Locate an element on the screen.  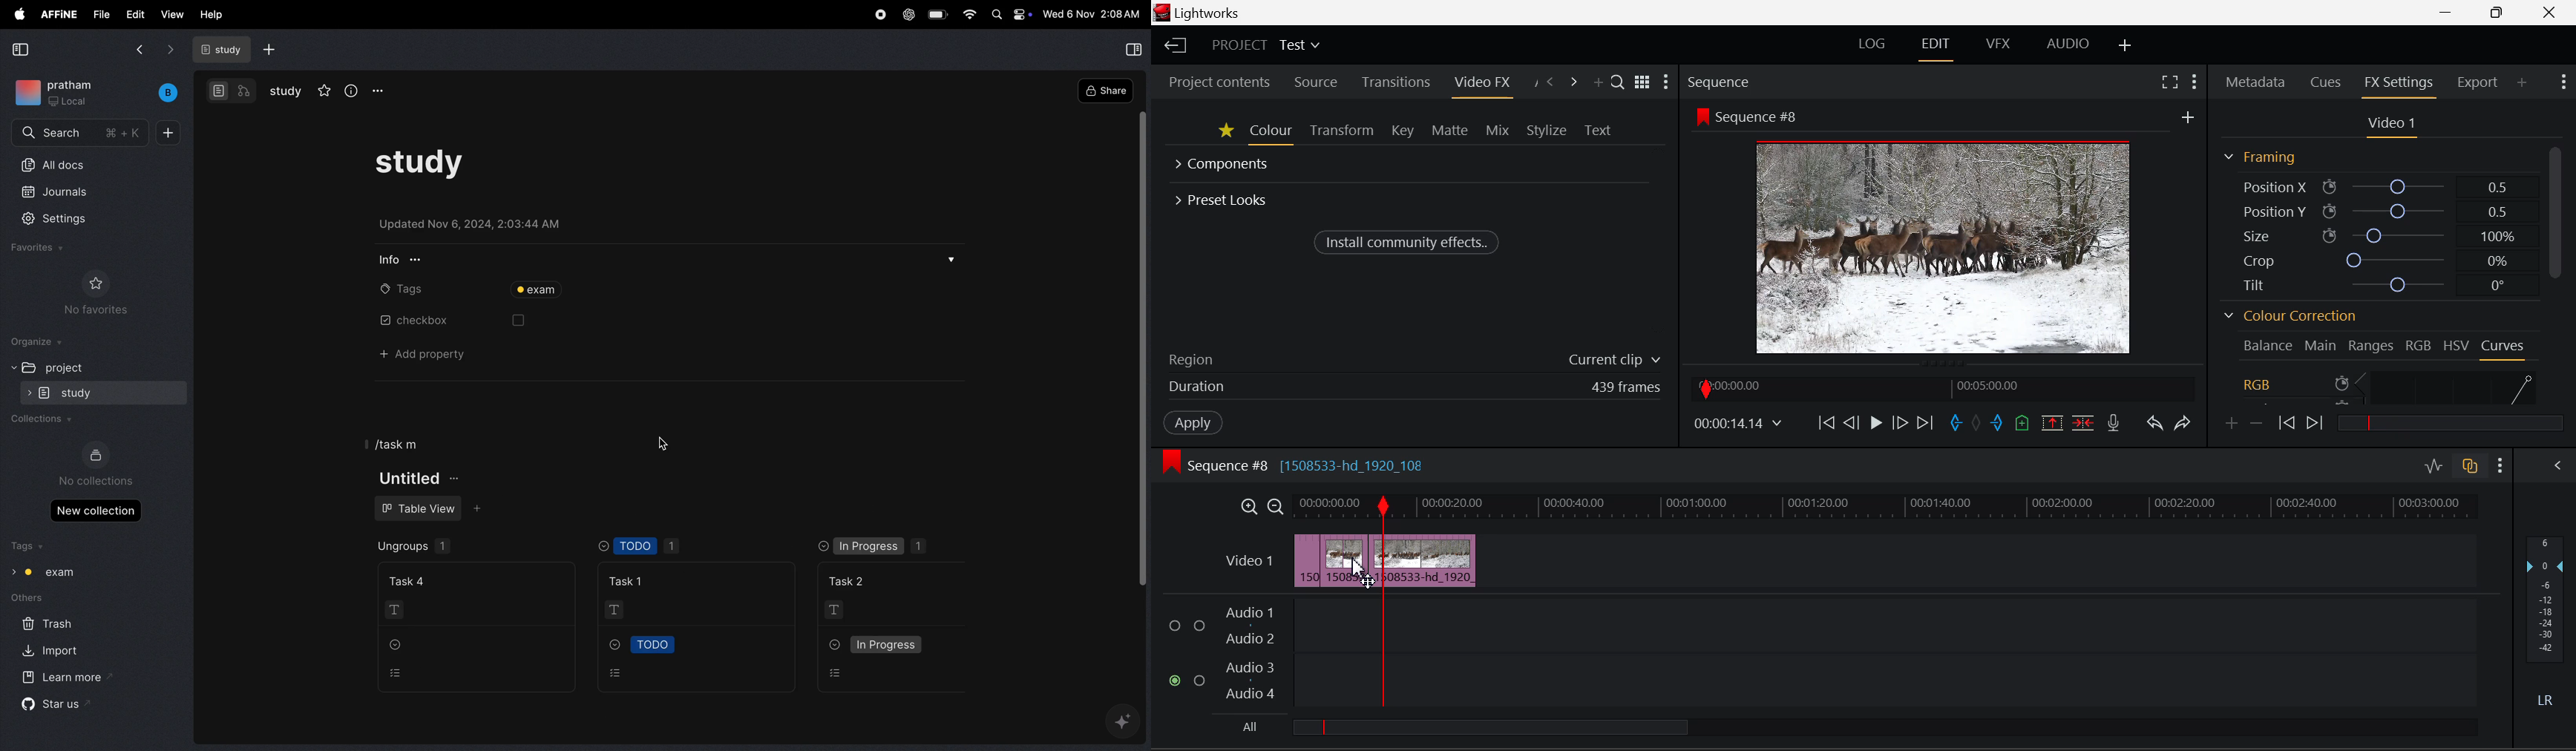
titke is located at coordinates (408, 478).